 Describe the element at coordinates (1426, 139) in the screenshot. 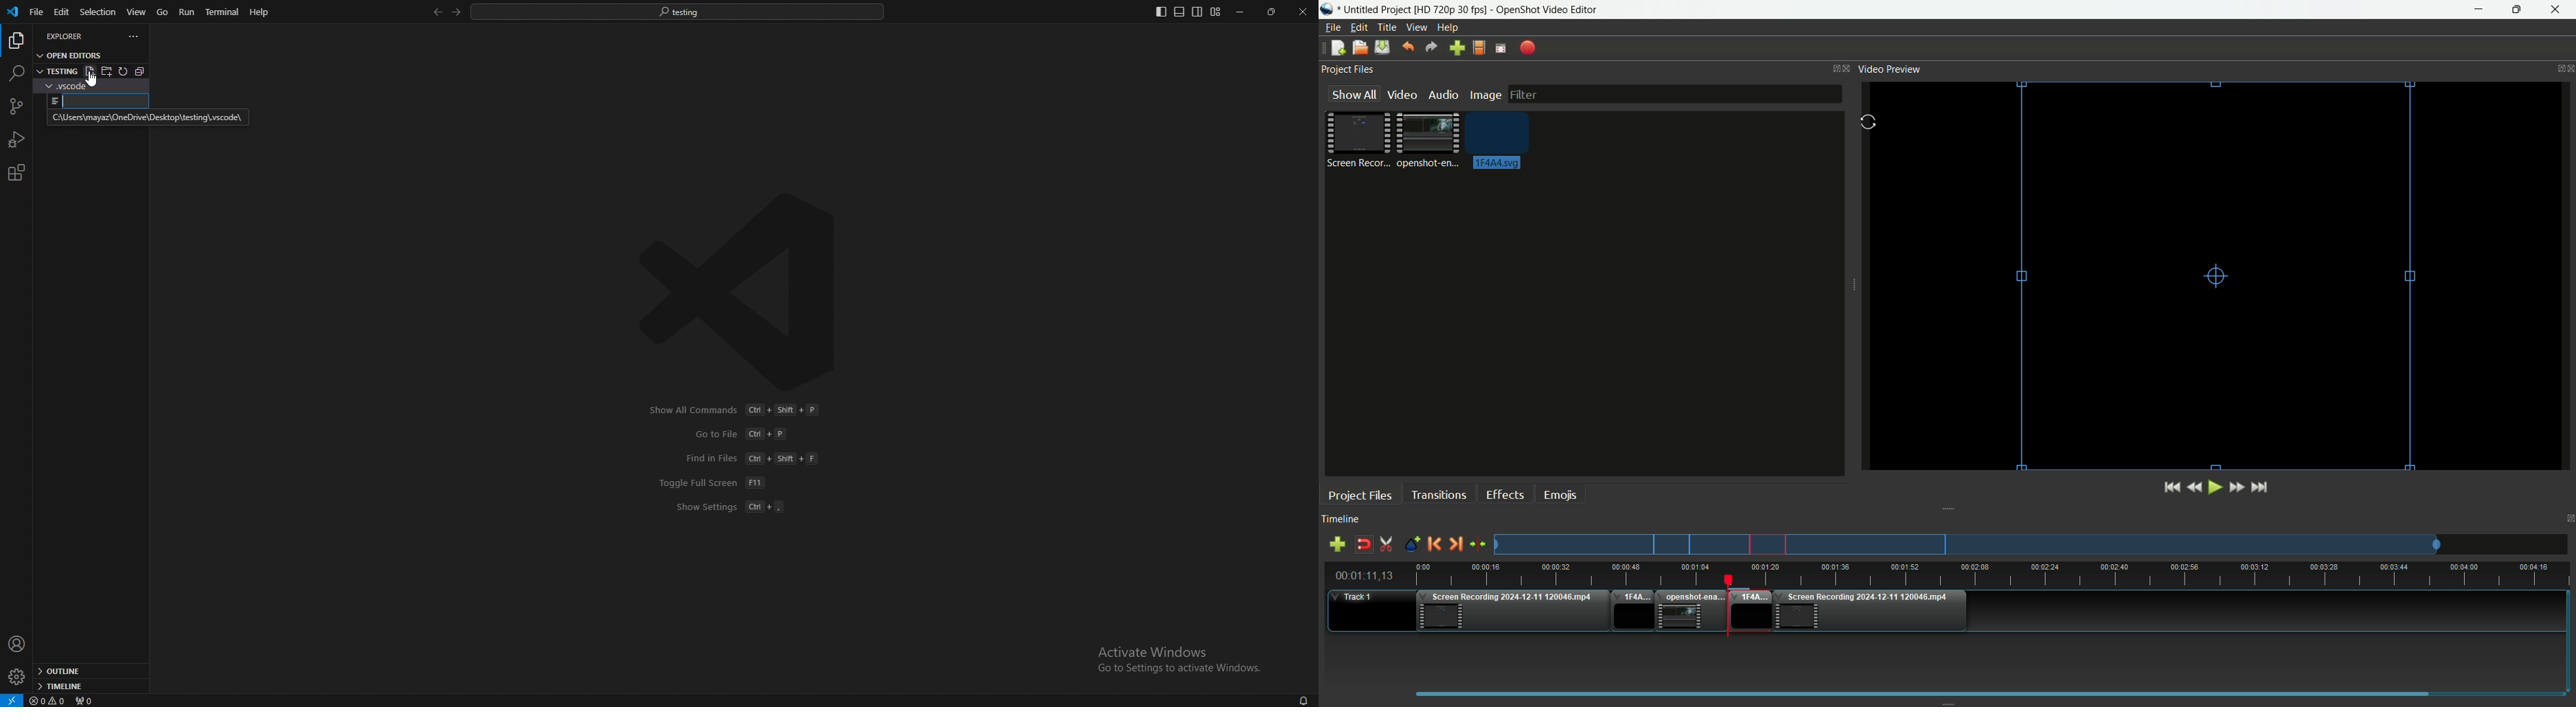

I see `Project file 2` at that location.